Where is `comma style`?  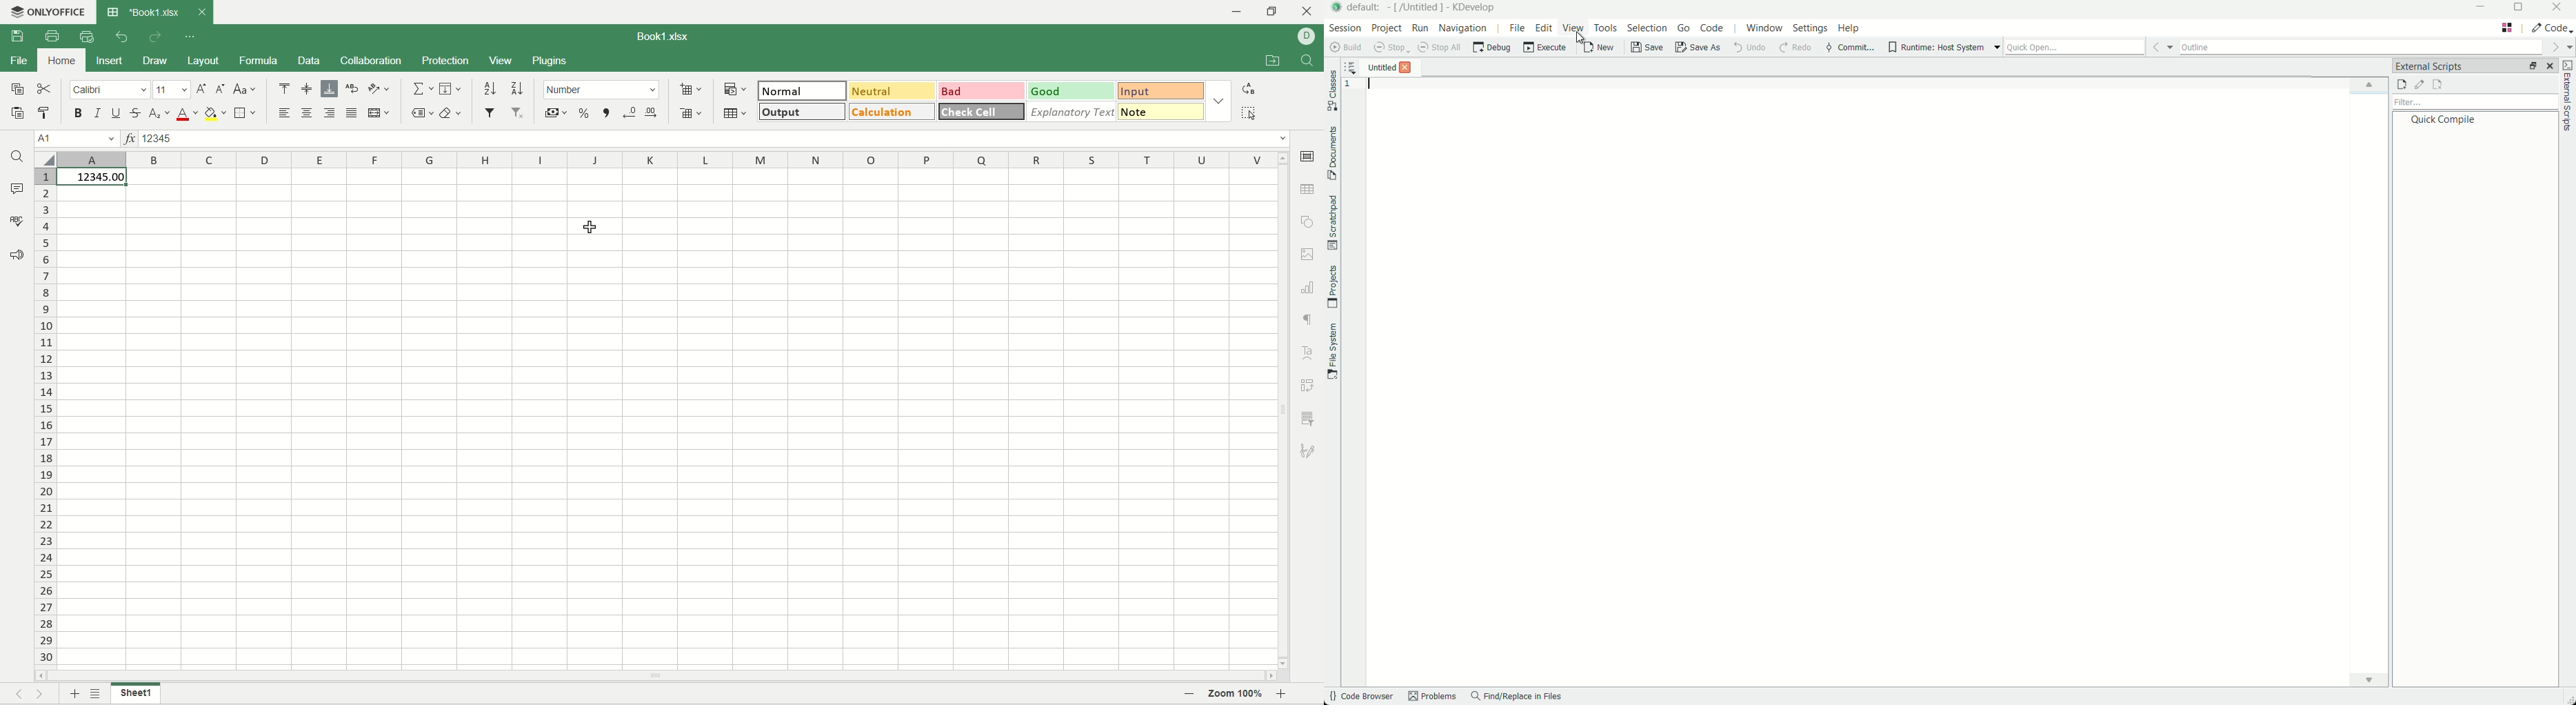
comma style is located at coordinates (607, 116).